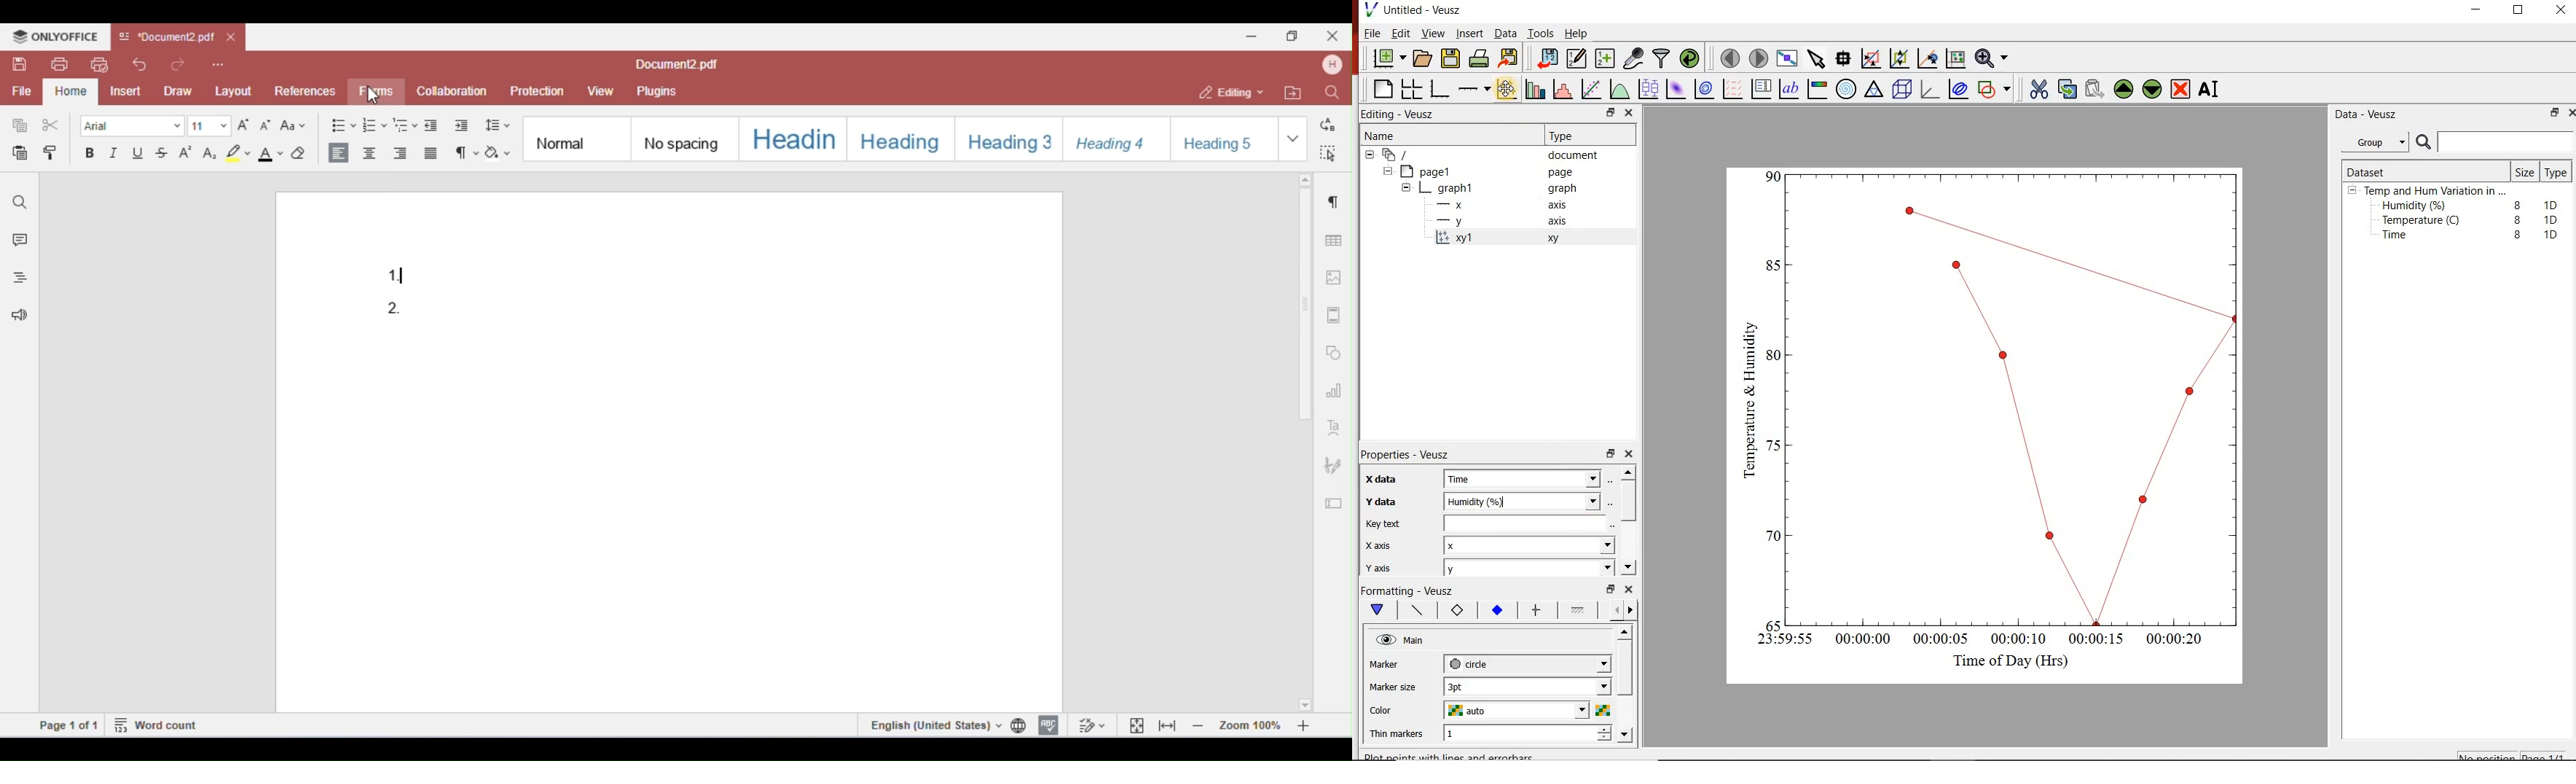 This screenshot has height=784, width=2576. I want to click on print the document, so click(1480, 61).